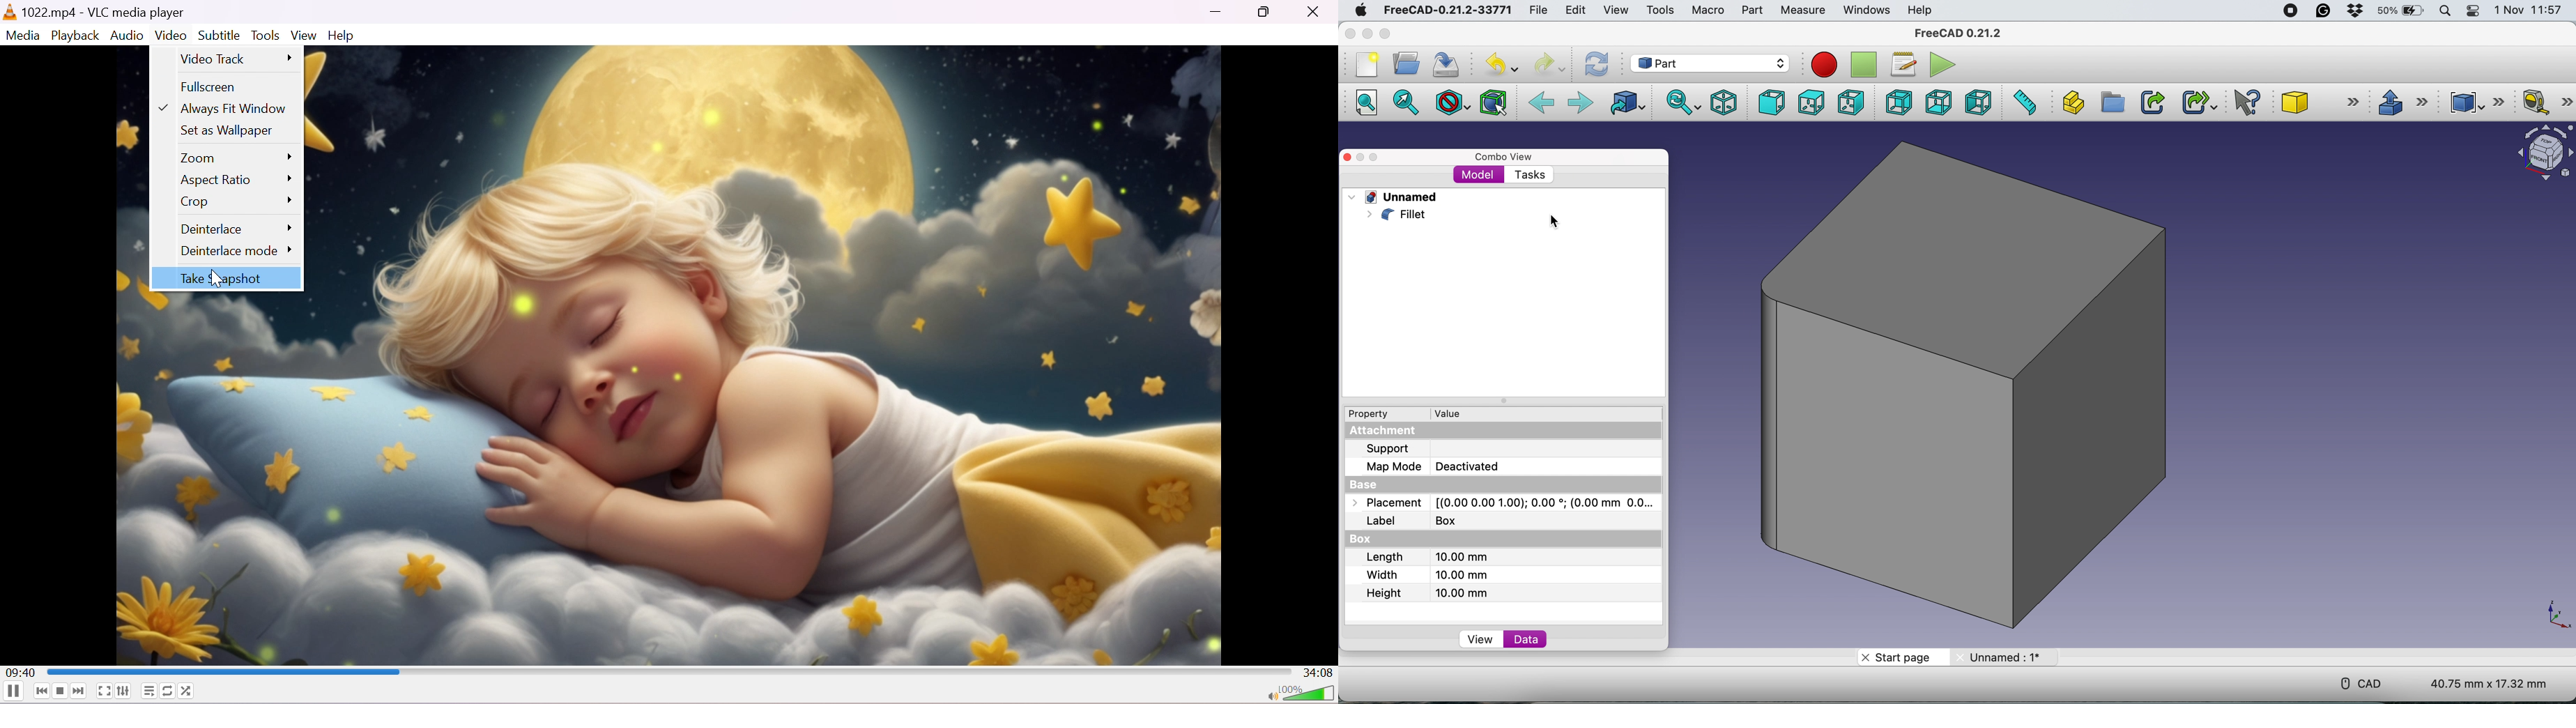 The width and height of the screenshot is (2576, 728). Describe the element at coordinates (1453, 105) in the screenshot. I see `draw style` at that location.